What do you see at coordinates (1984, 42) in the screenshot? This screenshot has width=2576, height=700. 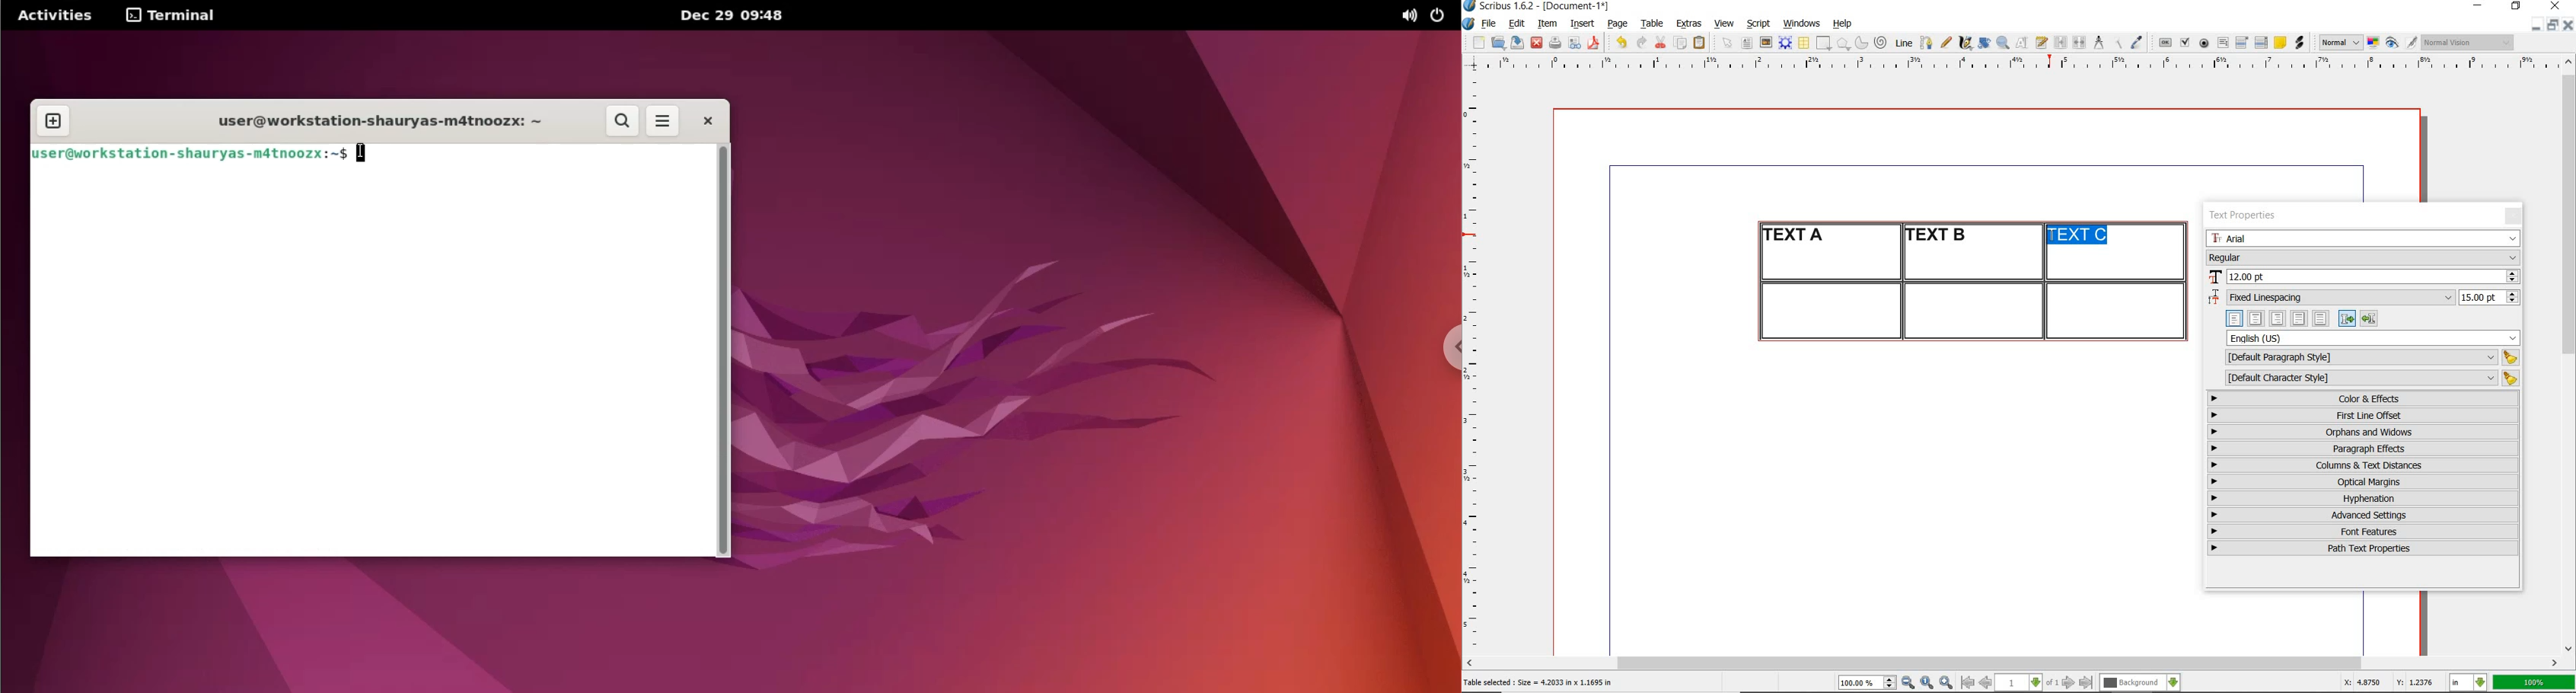 I see `rotate item` at bounding box center [1984, 42].